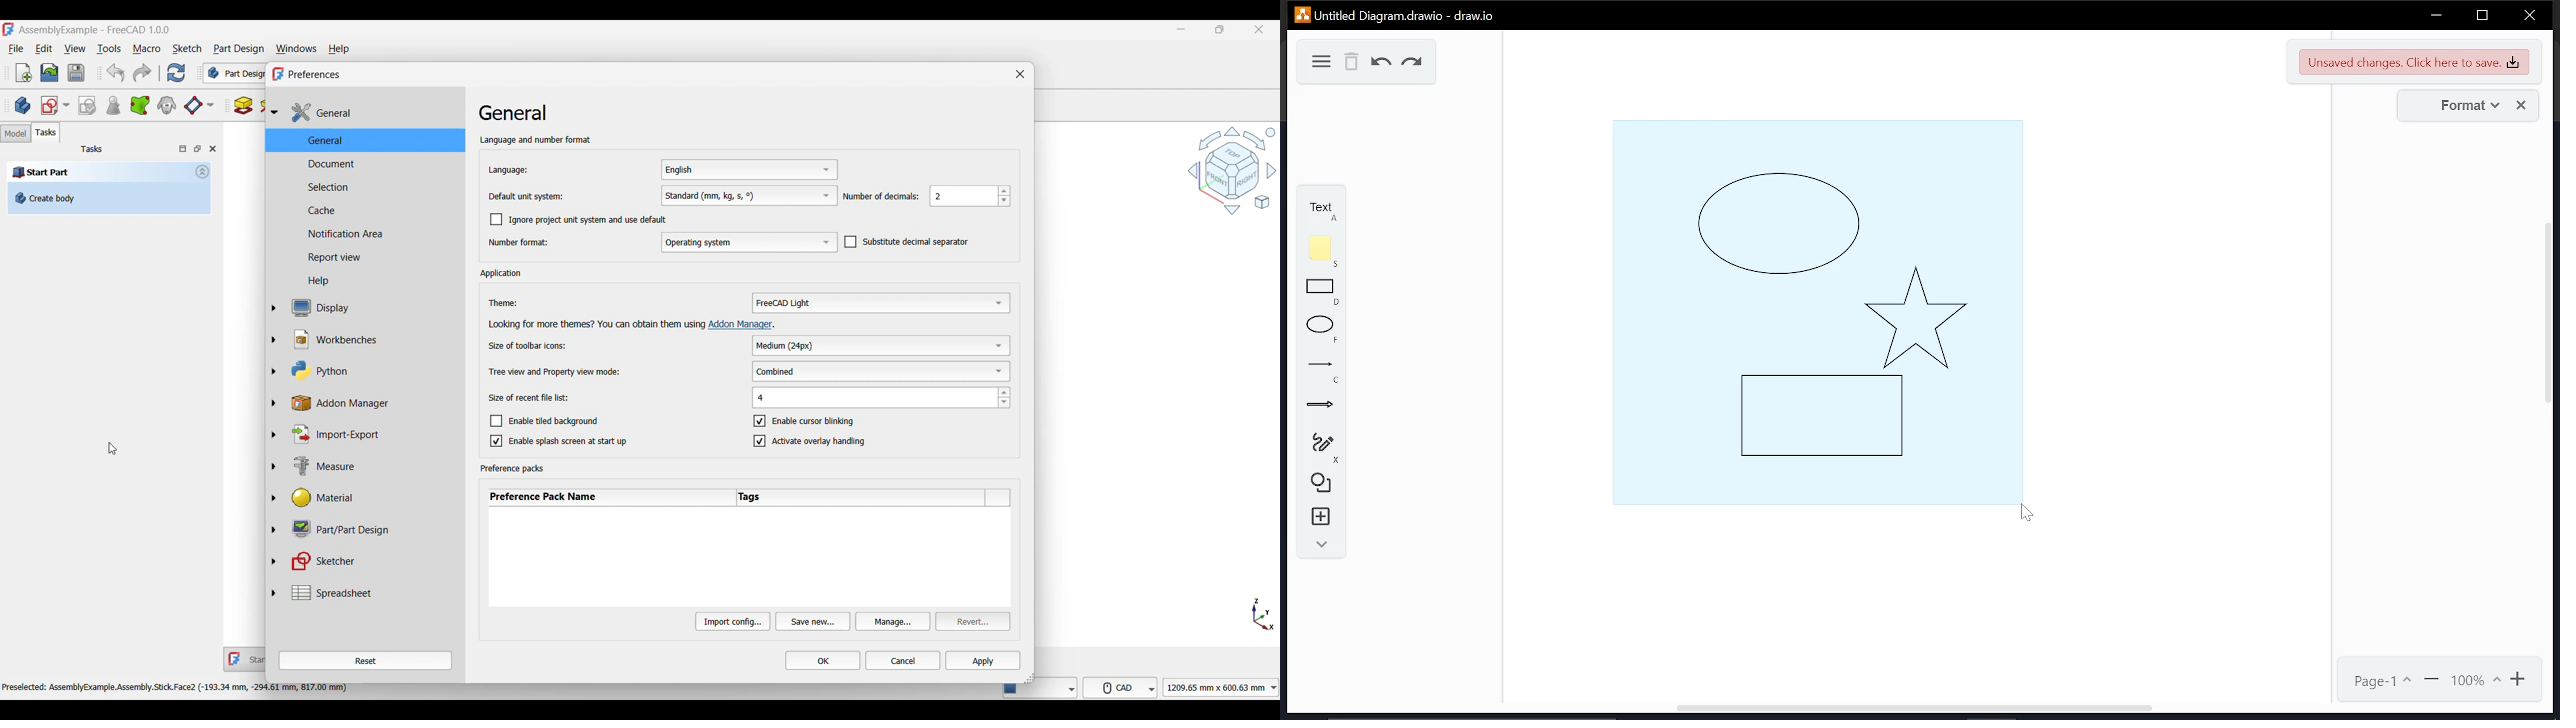 Image resolution: width=2576 pixels, height=728 pixels. I want to click on 100%, so click(2475, 680).